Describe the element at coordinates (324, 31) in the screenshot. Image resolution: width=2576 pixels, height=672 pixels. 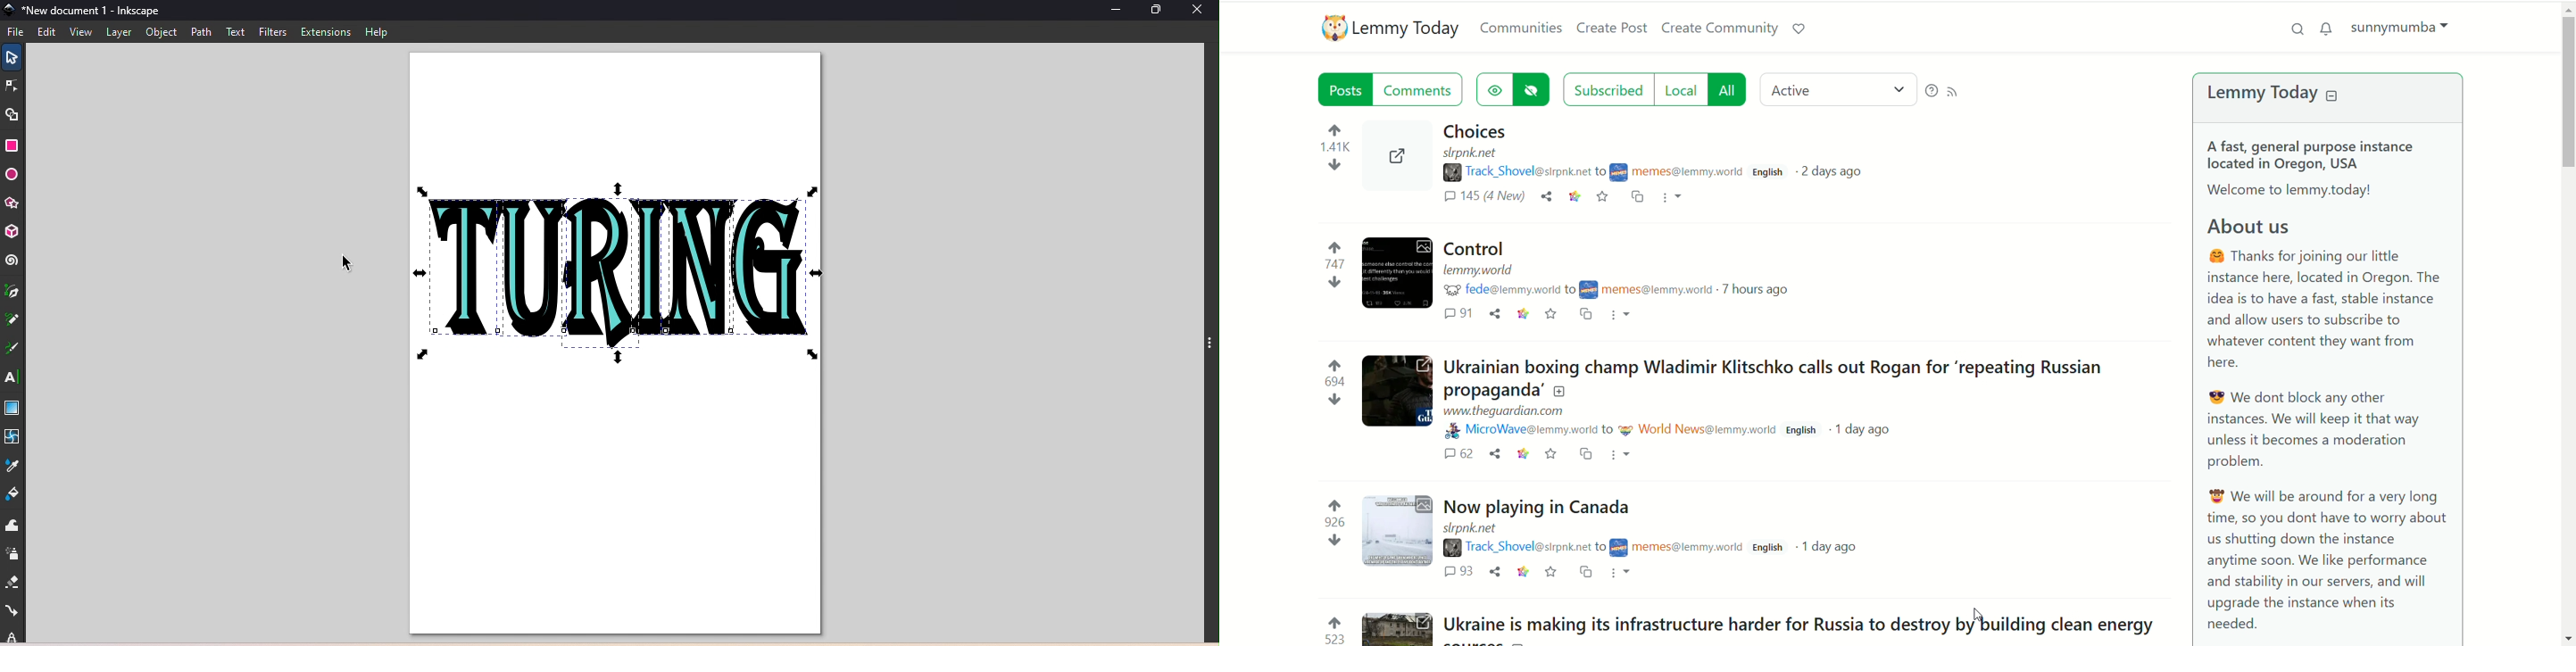
I see `Extensions` at that location.